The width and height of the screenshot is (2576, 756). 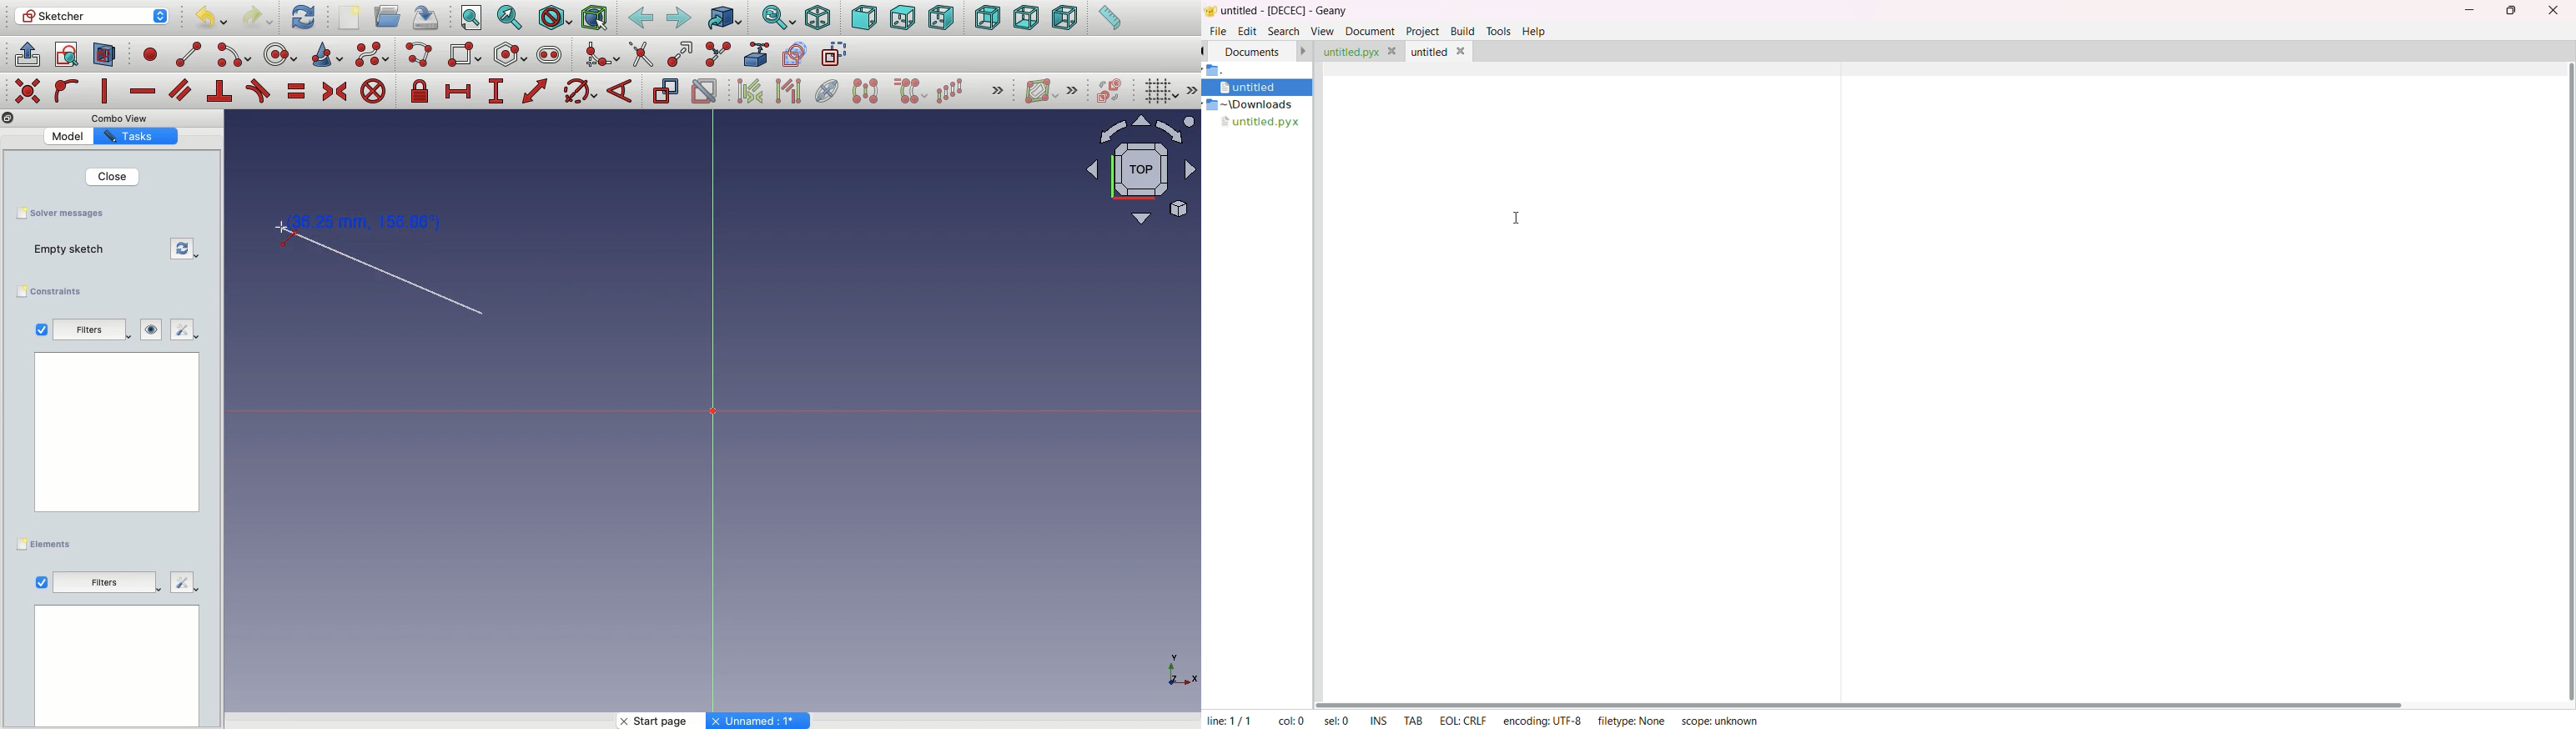 What do you see at coordinates (1110, 91) in the screenshot?
I see `Switch virtual place` at bounding box center [1110, 91].